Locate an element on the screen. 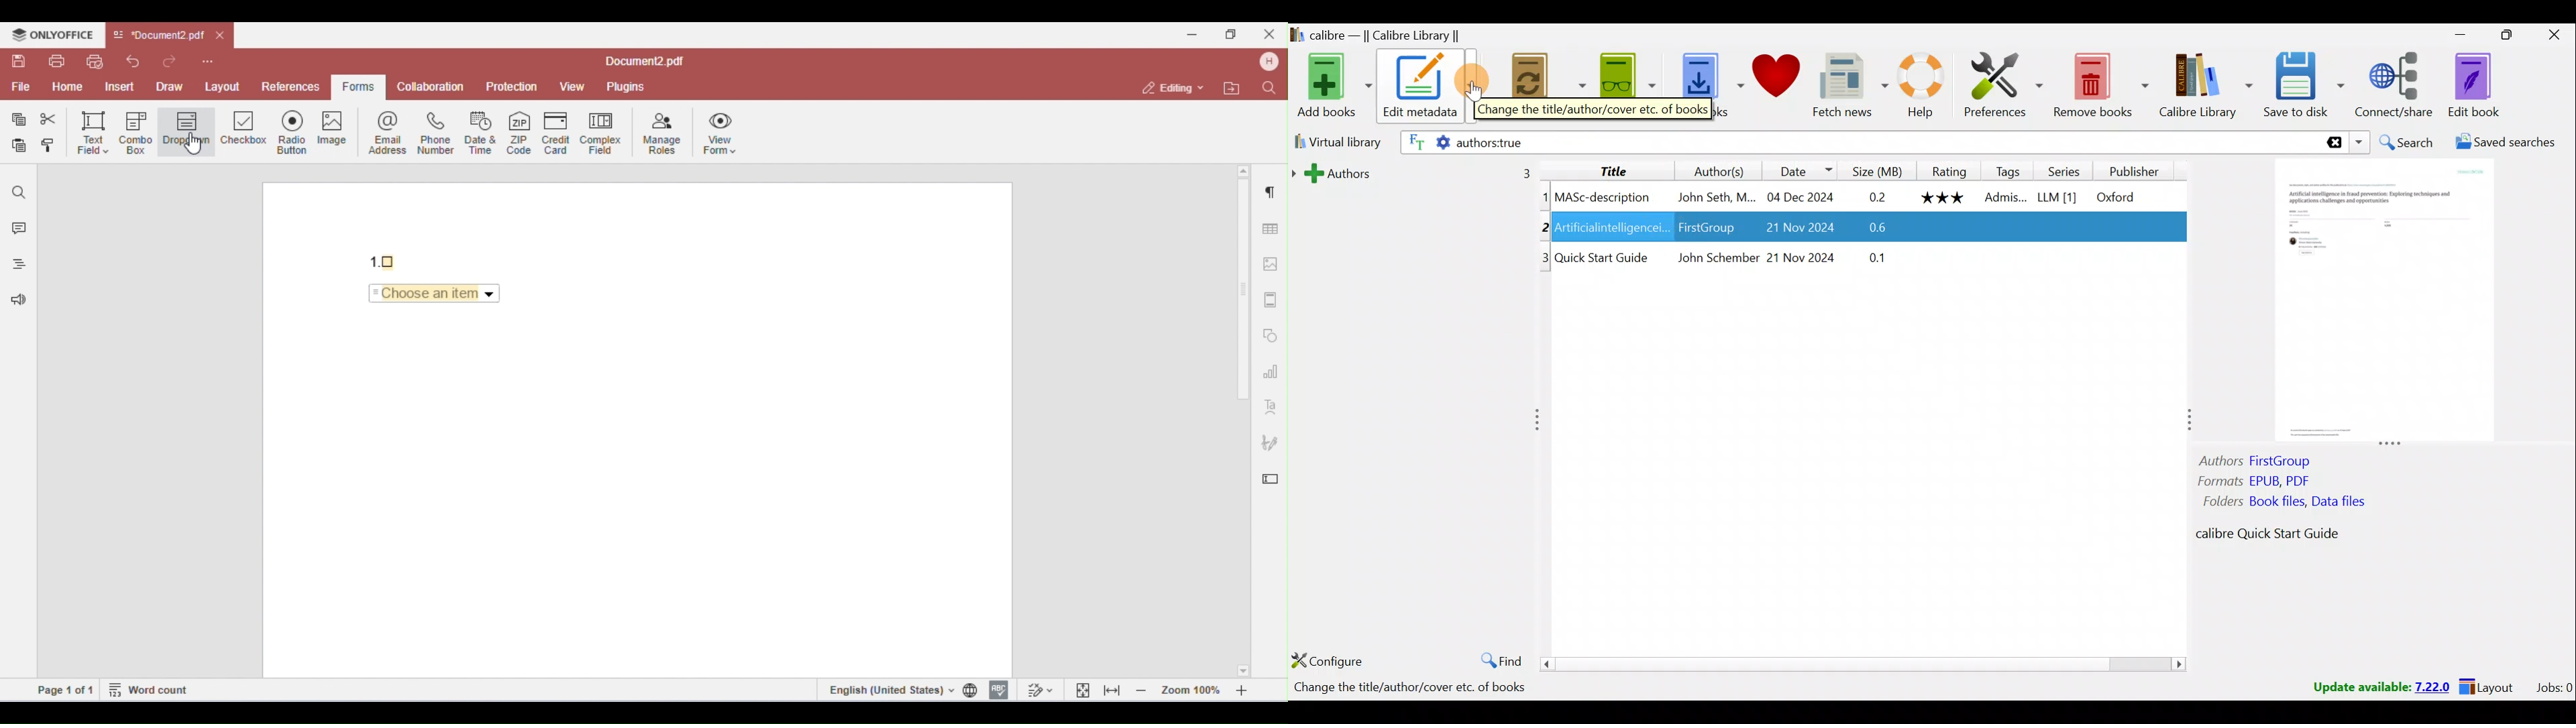  Maximise is located at coordinates (2502, 38).